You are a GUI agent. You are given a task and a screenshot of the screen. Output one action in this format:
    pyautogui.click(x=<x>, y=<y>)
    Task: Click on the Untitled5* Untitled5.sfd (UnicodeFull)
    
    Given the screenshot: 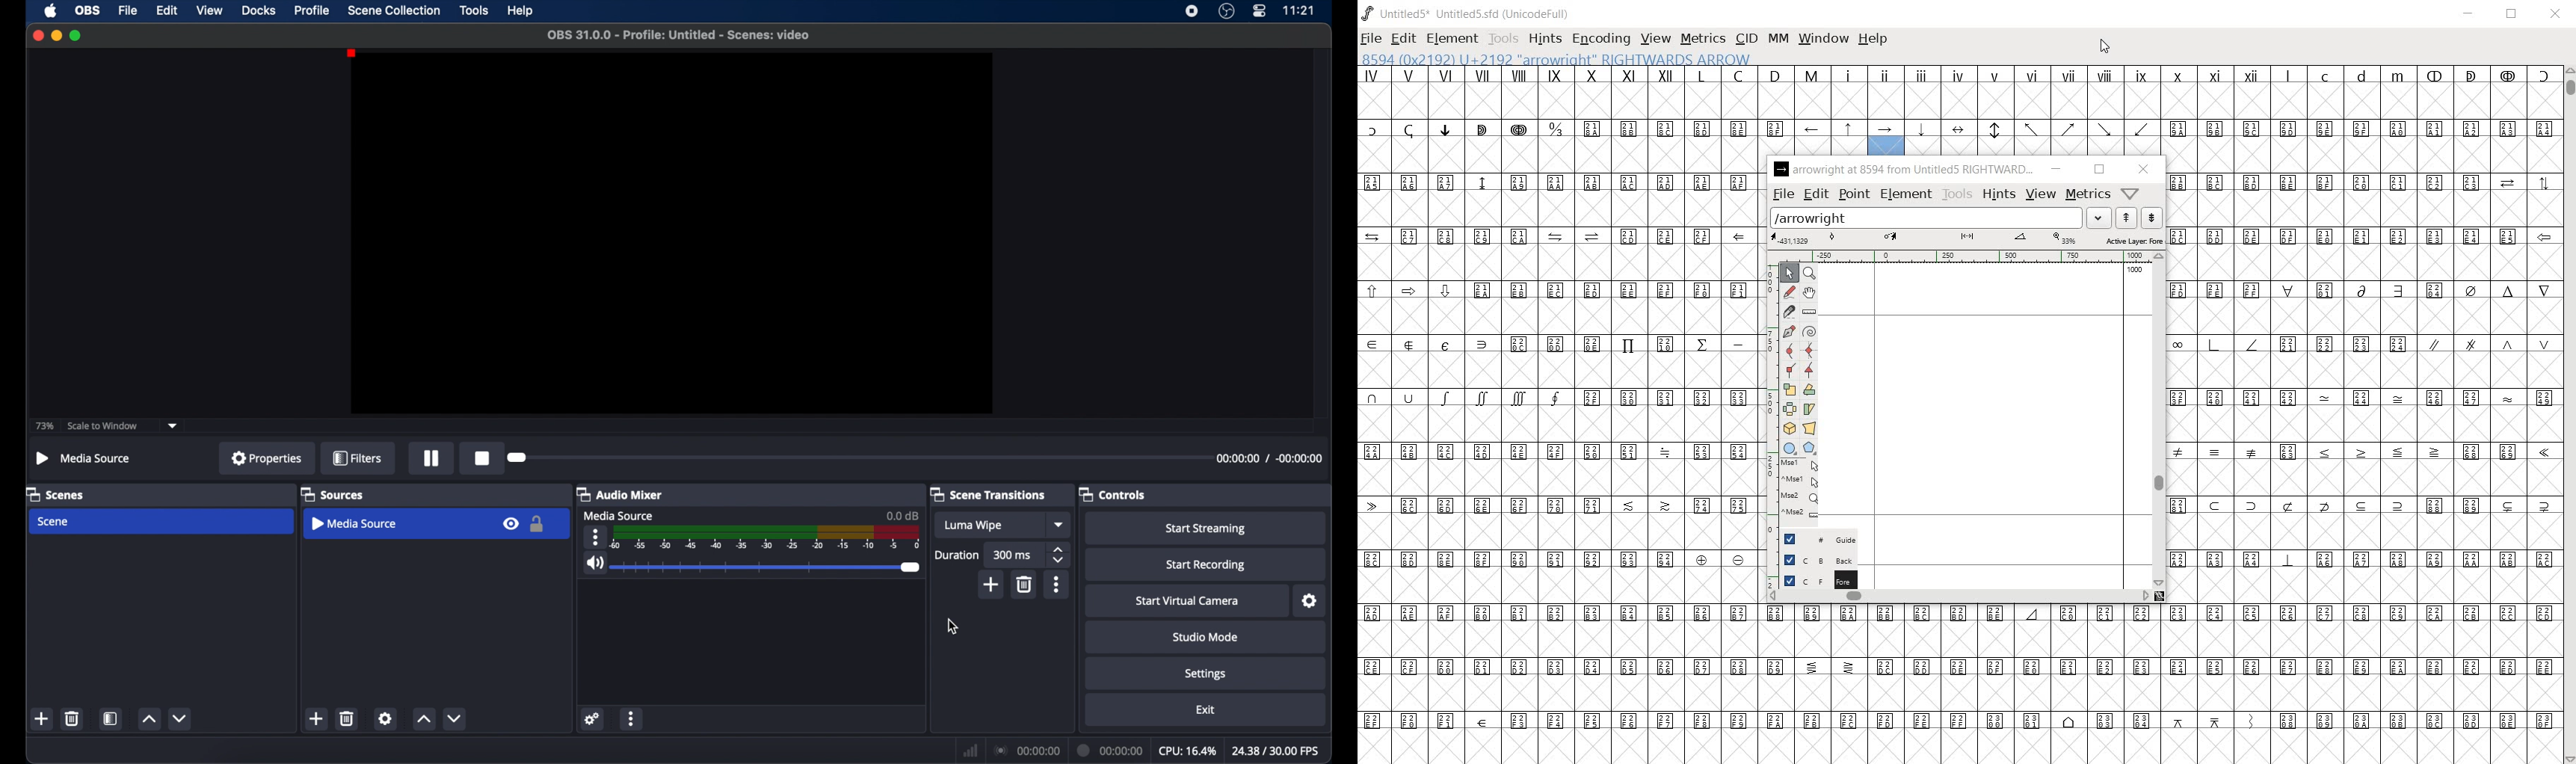 What is the action you would take?
    pyautogui.click(x=1468, y=13)
    